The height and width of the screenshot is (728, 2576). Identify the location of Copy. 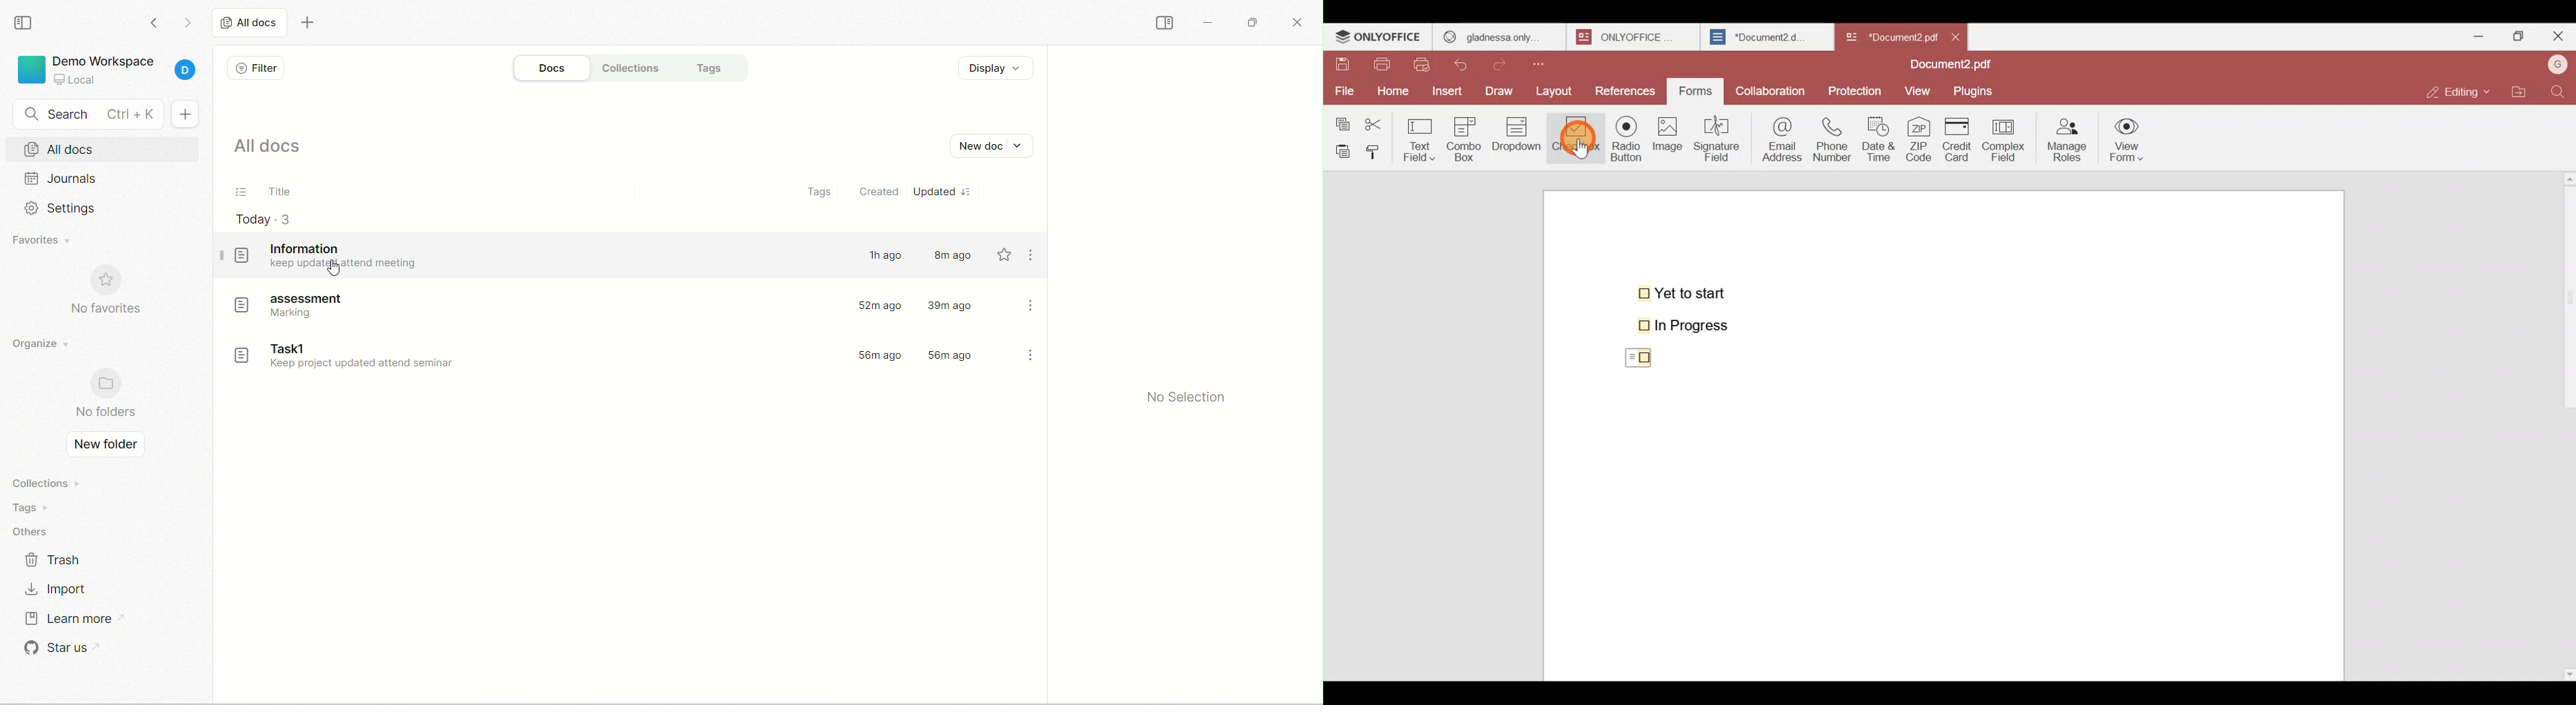
(1340, 121).